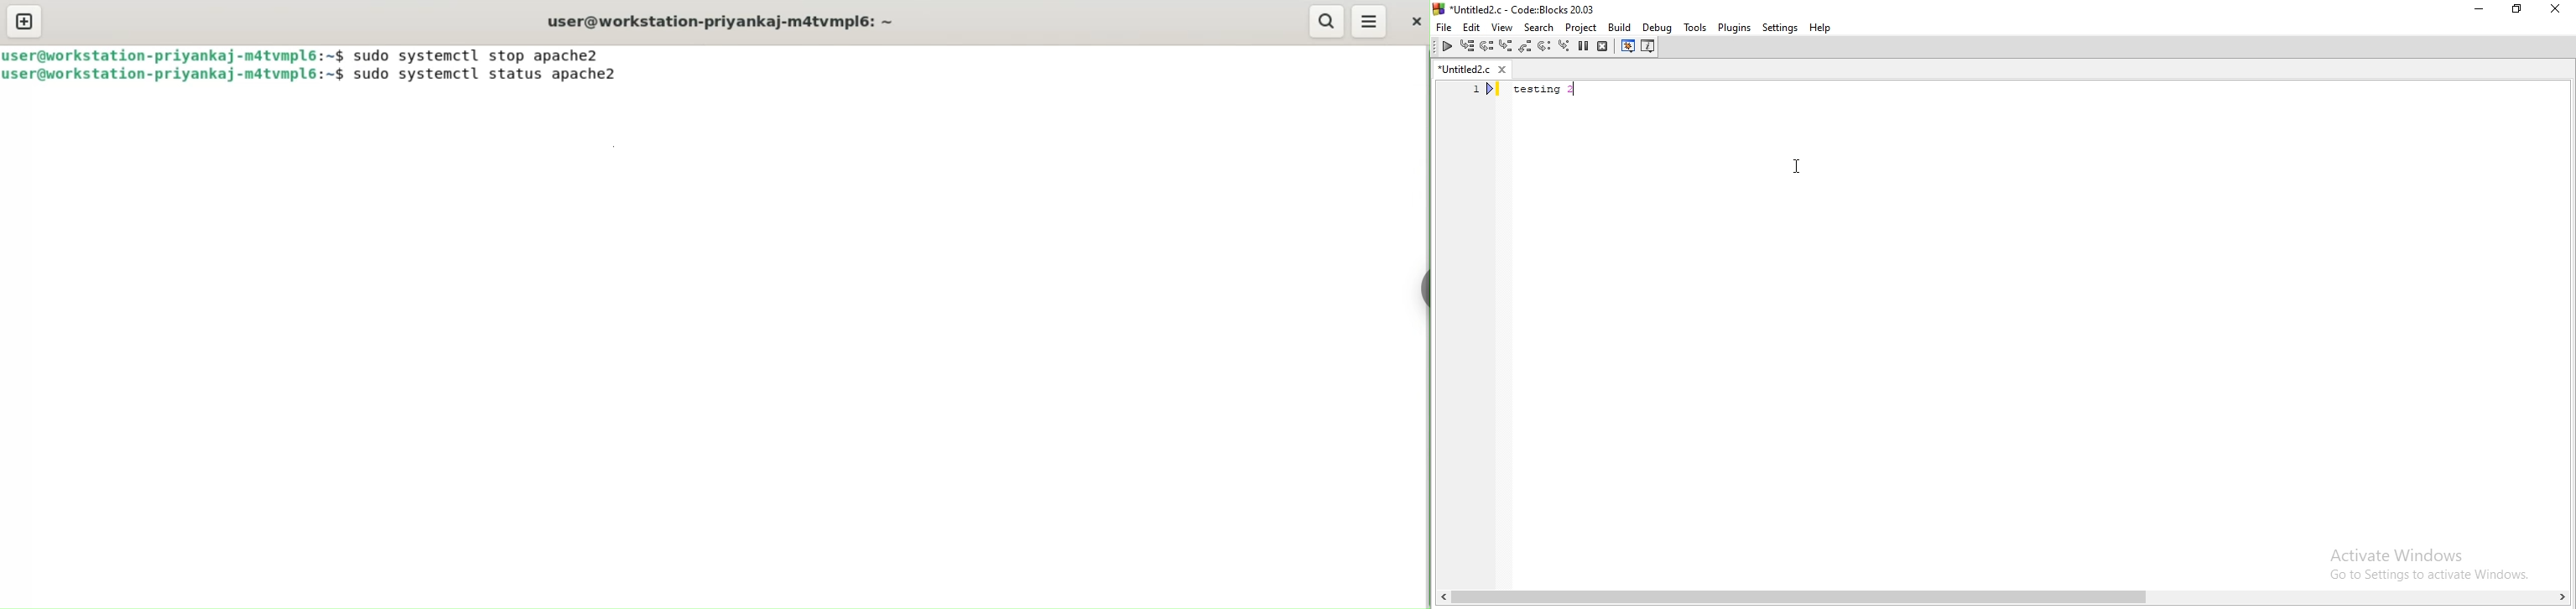 Image resolution: width=2576 pixels, height=616 pixels. What do you see at coordinates (2558, 9) in the screenshot?
I see `close` at bounding box center [2558, 9].